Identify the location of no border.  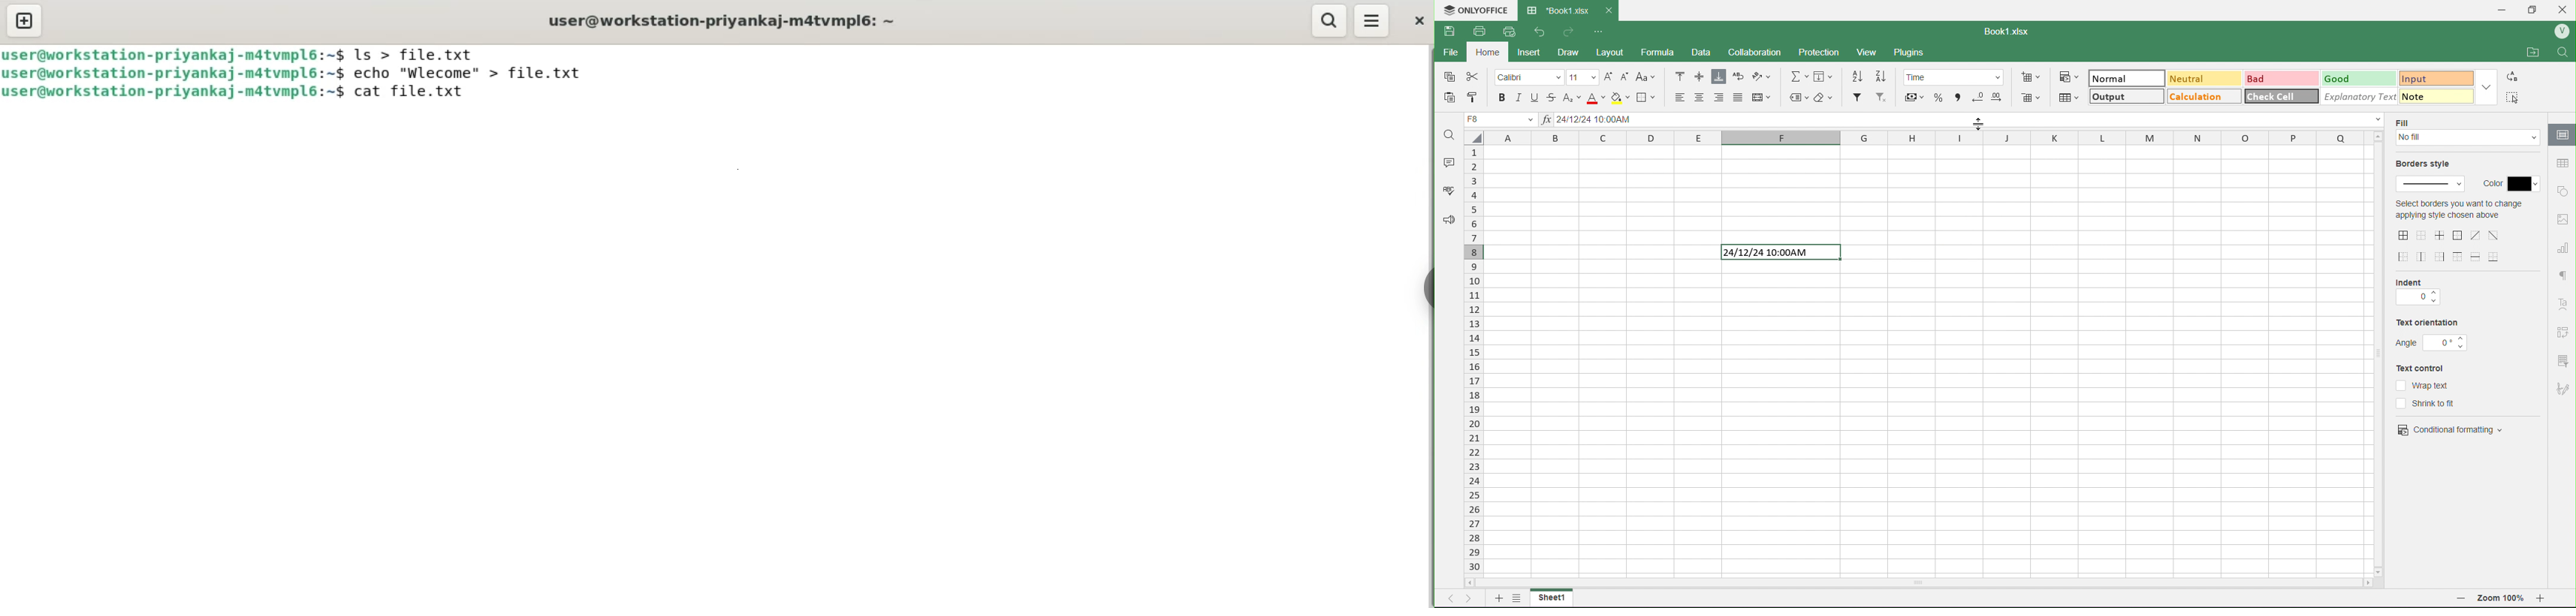
(2421, 235).